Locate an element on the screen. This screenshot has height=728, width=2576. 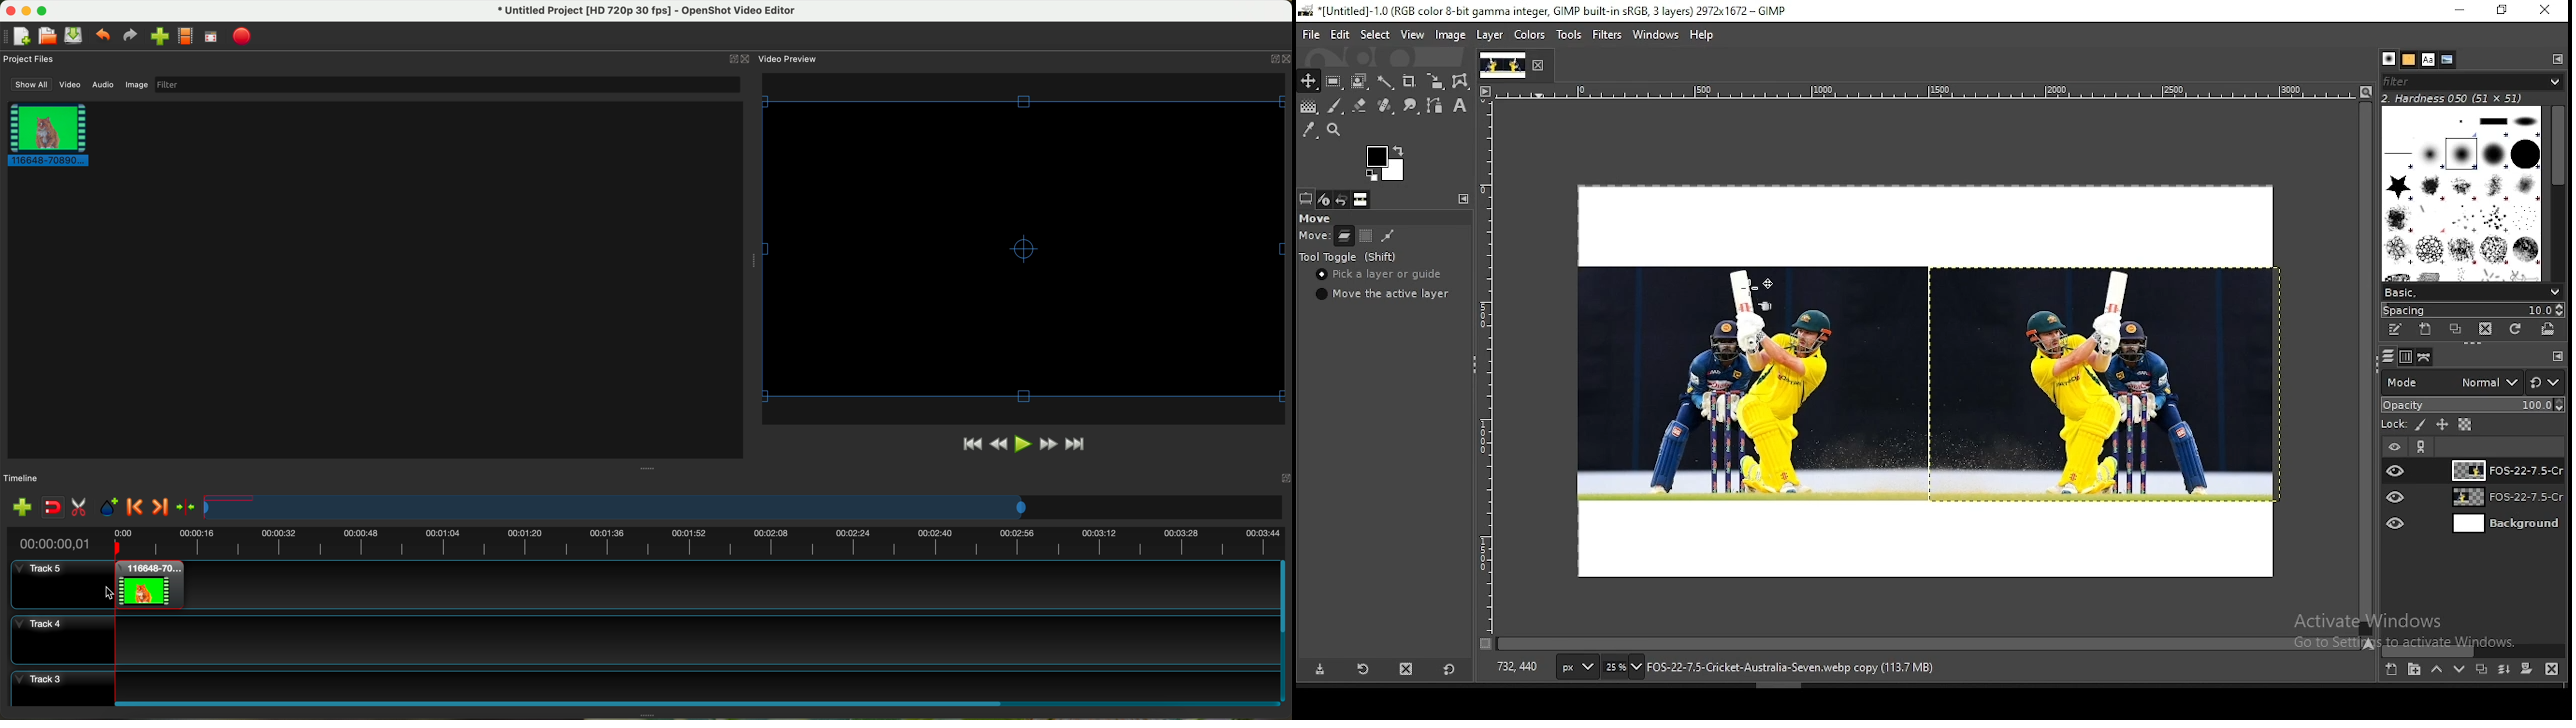
rewind is located at coordinates (1000, 444).